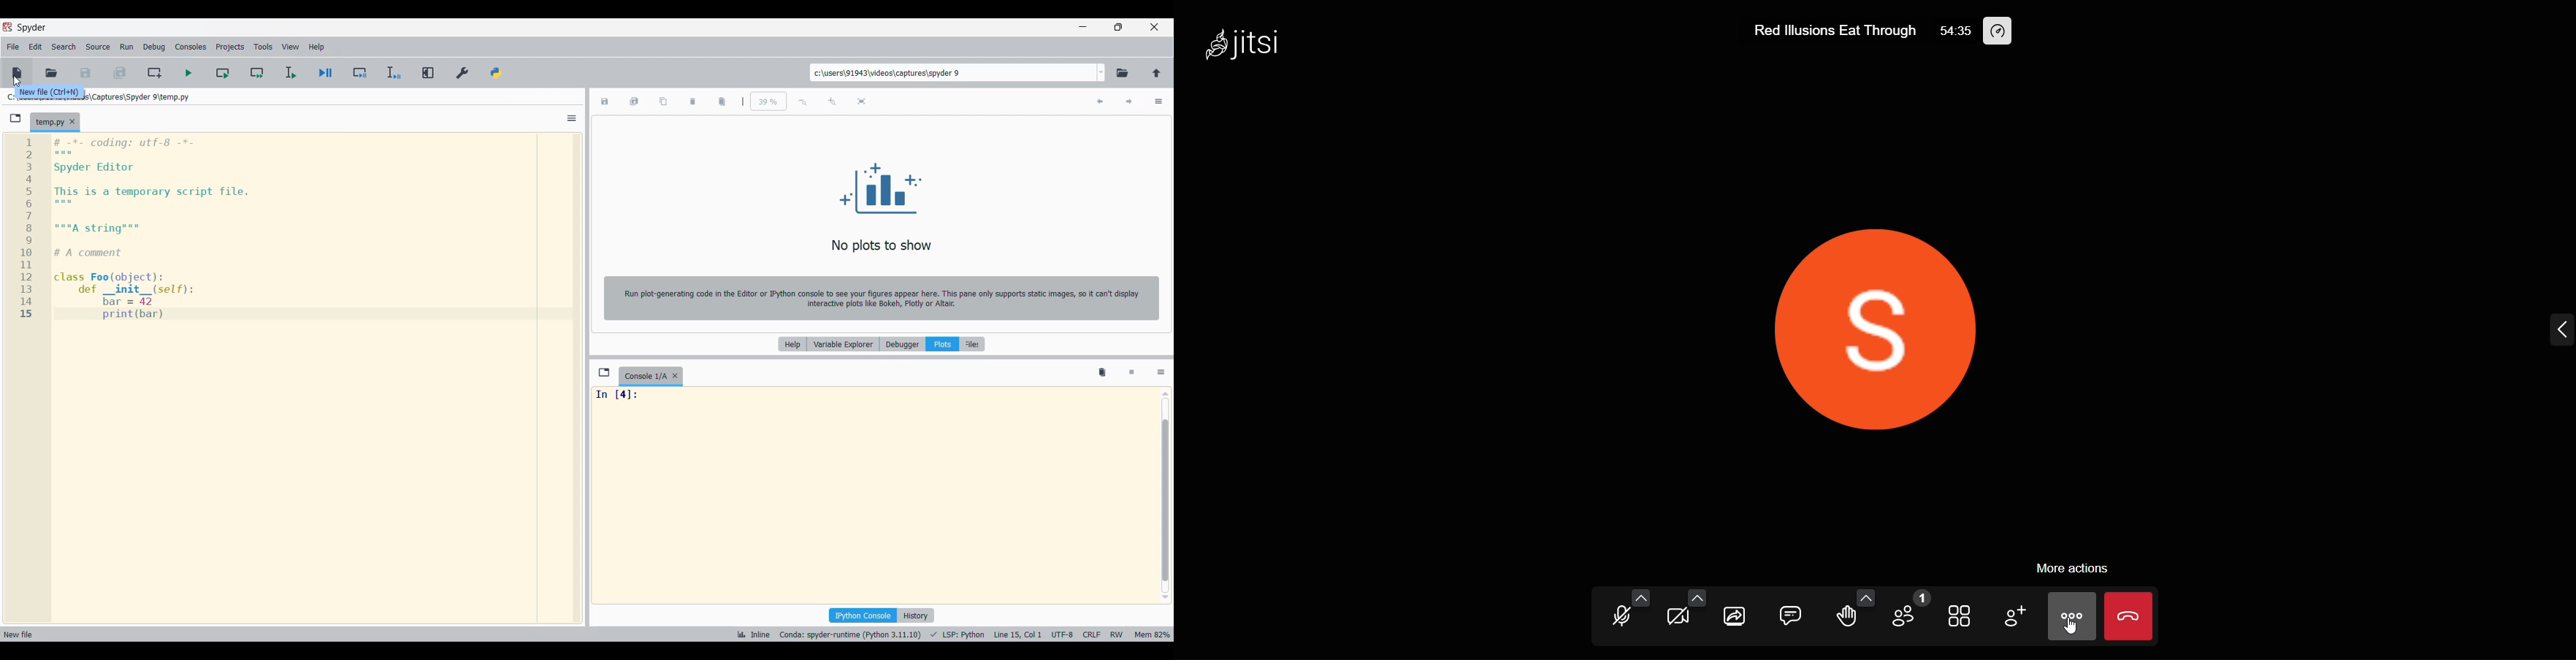 The image size is (2576, 672). I want to click on View menu , so click(291, 47).